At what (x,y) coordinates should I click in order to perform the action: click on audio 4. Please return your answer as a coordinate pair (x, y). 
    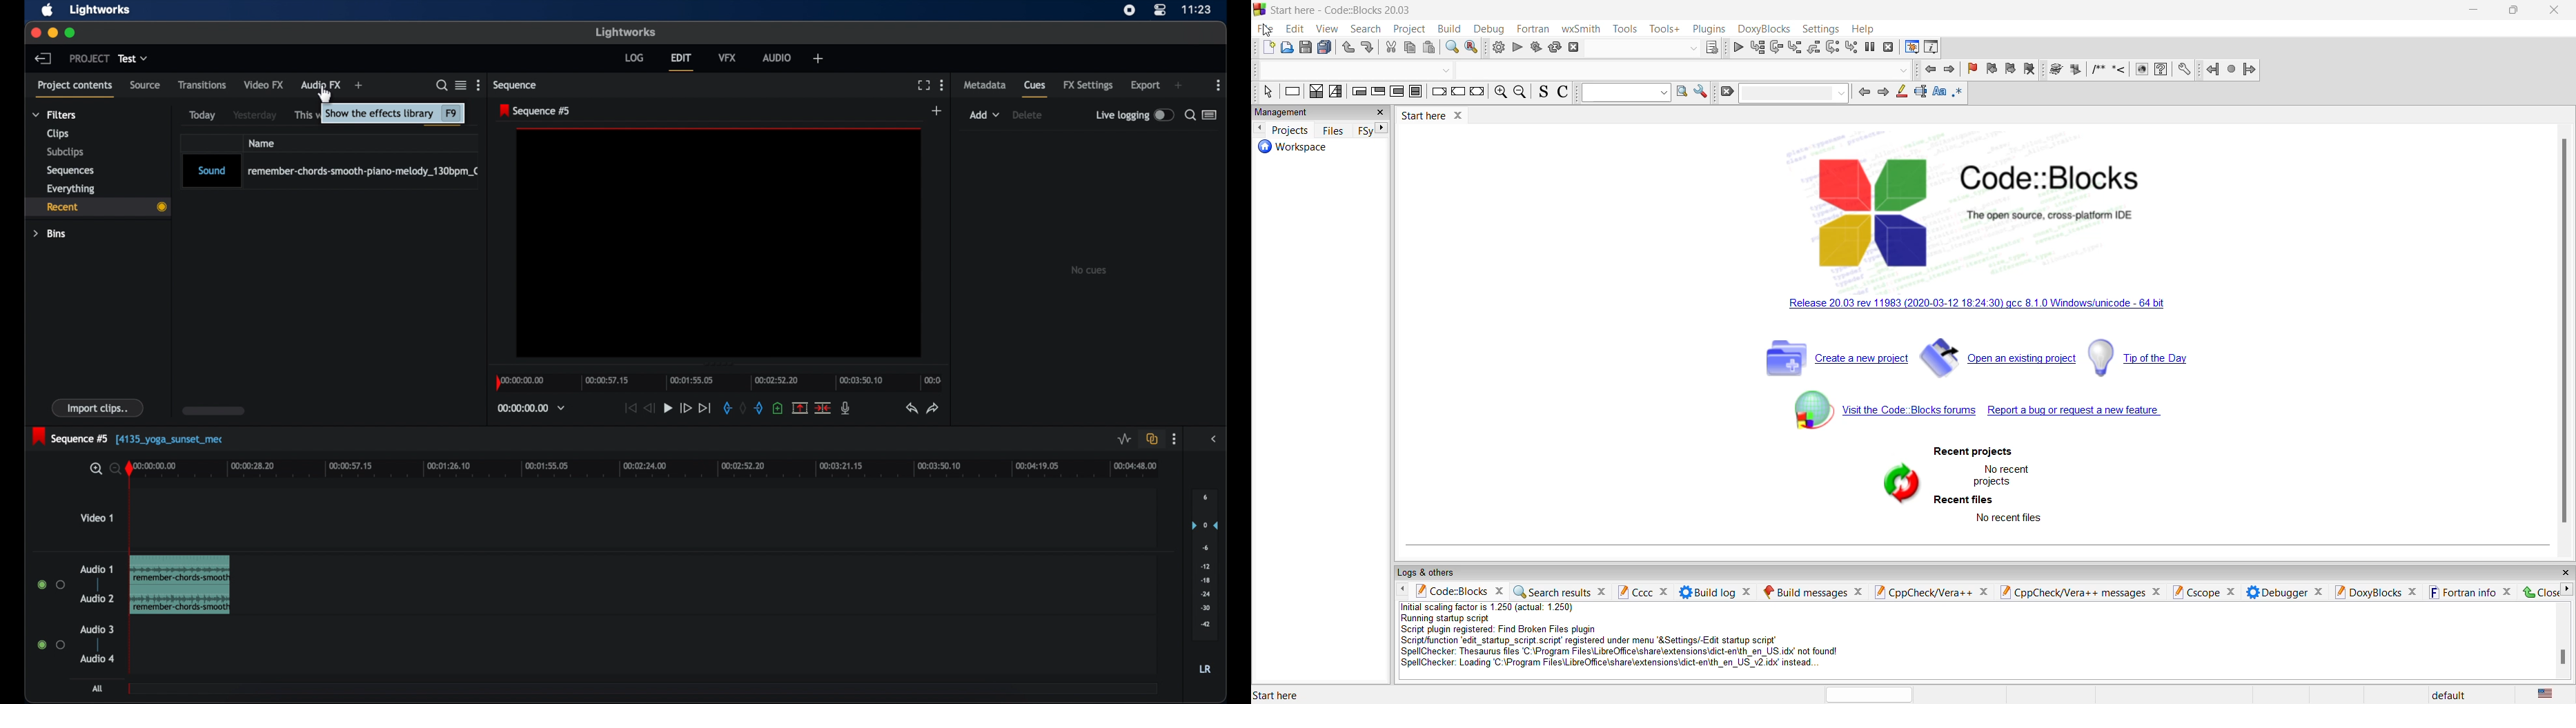
    Looking at the image, I should click on (98, 658).